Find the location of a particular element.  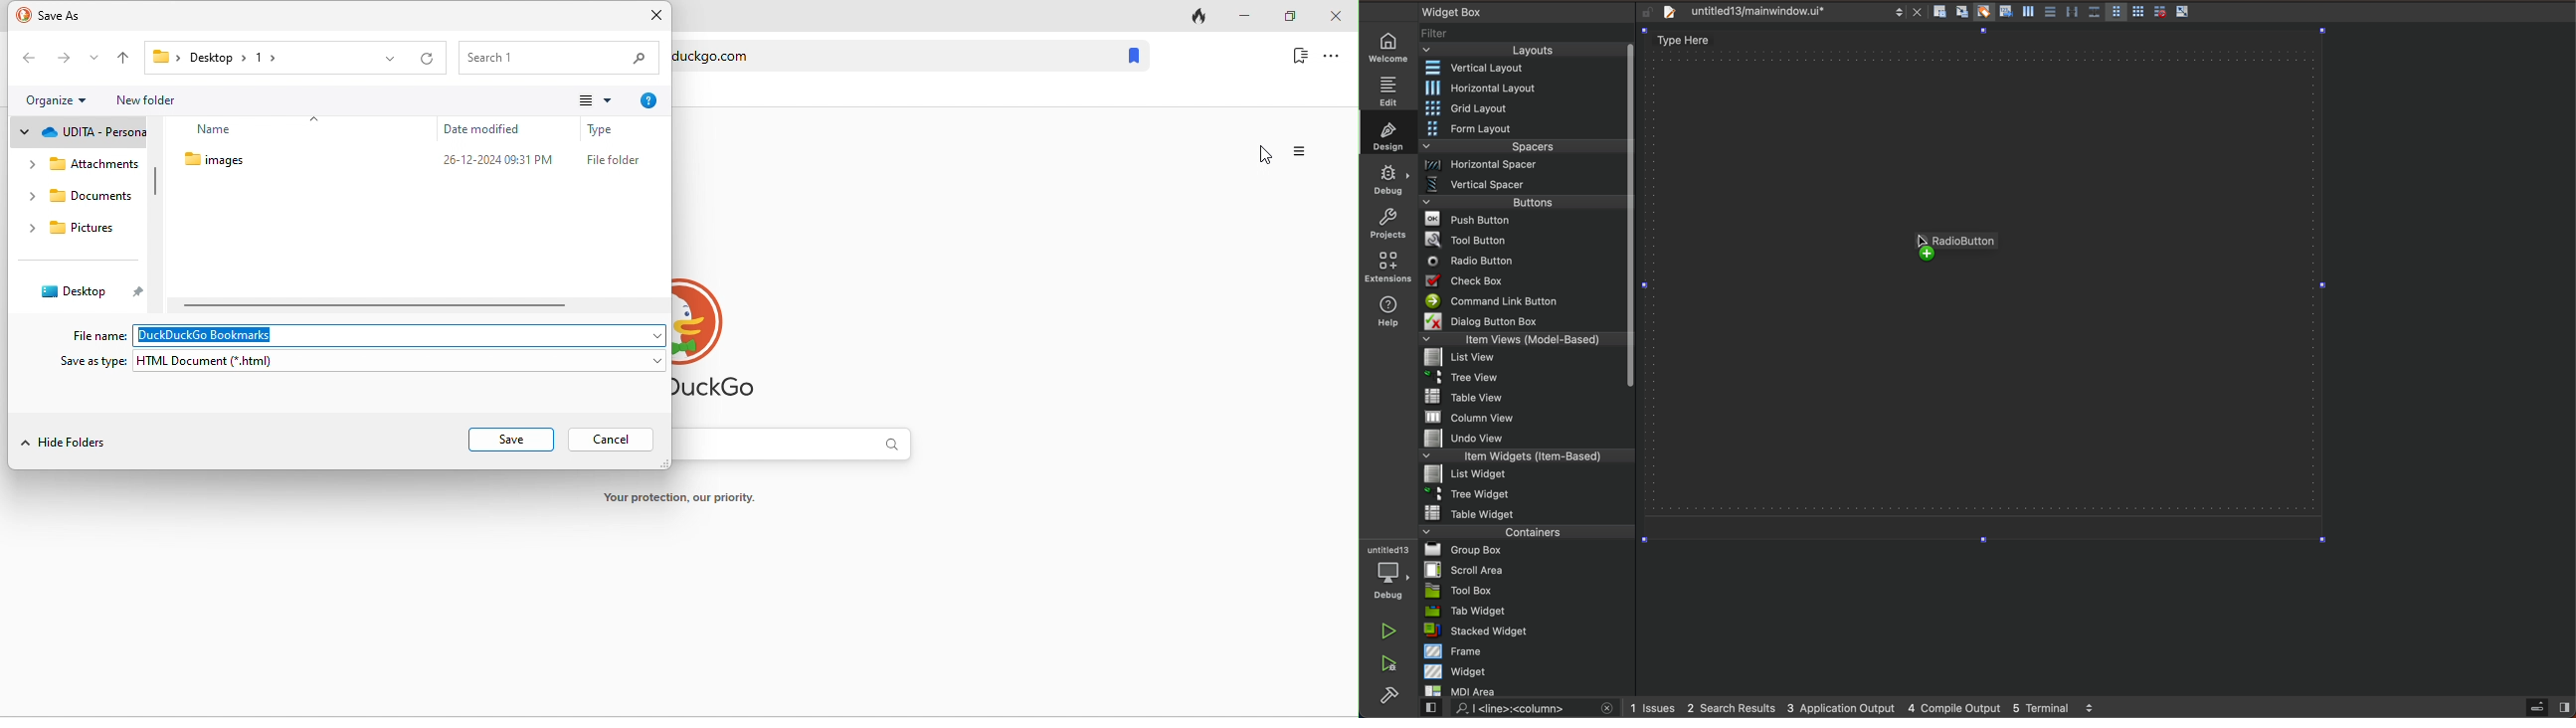

date modified is located at coordinates (491, 129).